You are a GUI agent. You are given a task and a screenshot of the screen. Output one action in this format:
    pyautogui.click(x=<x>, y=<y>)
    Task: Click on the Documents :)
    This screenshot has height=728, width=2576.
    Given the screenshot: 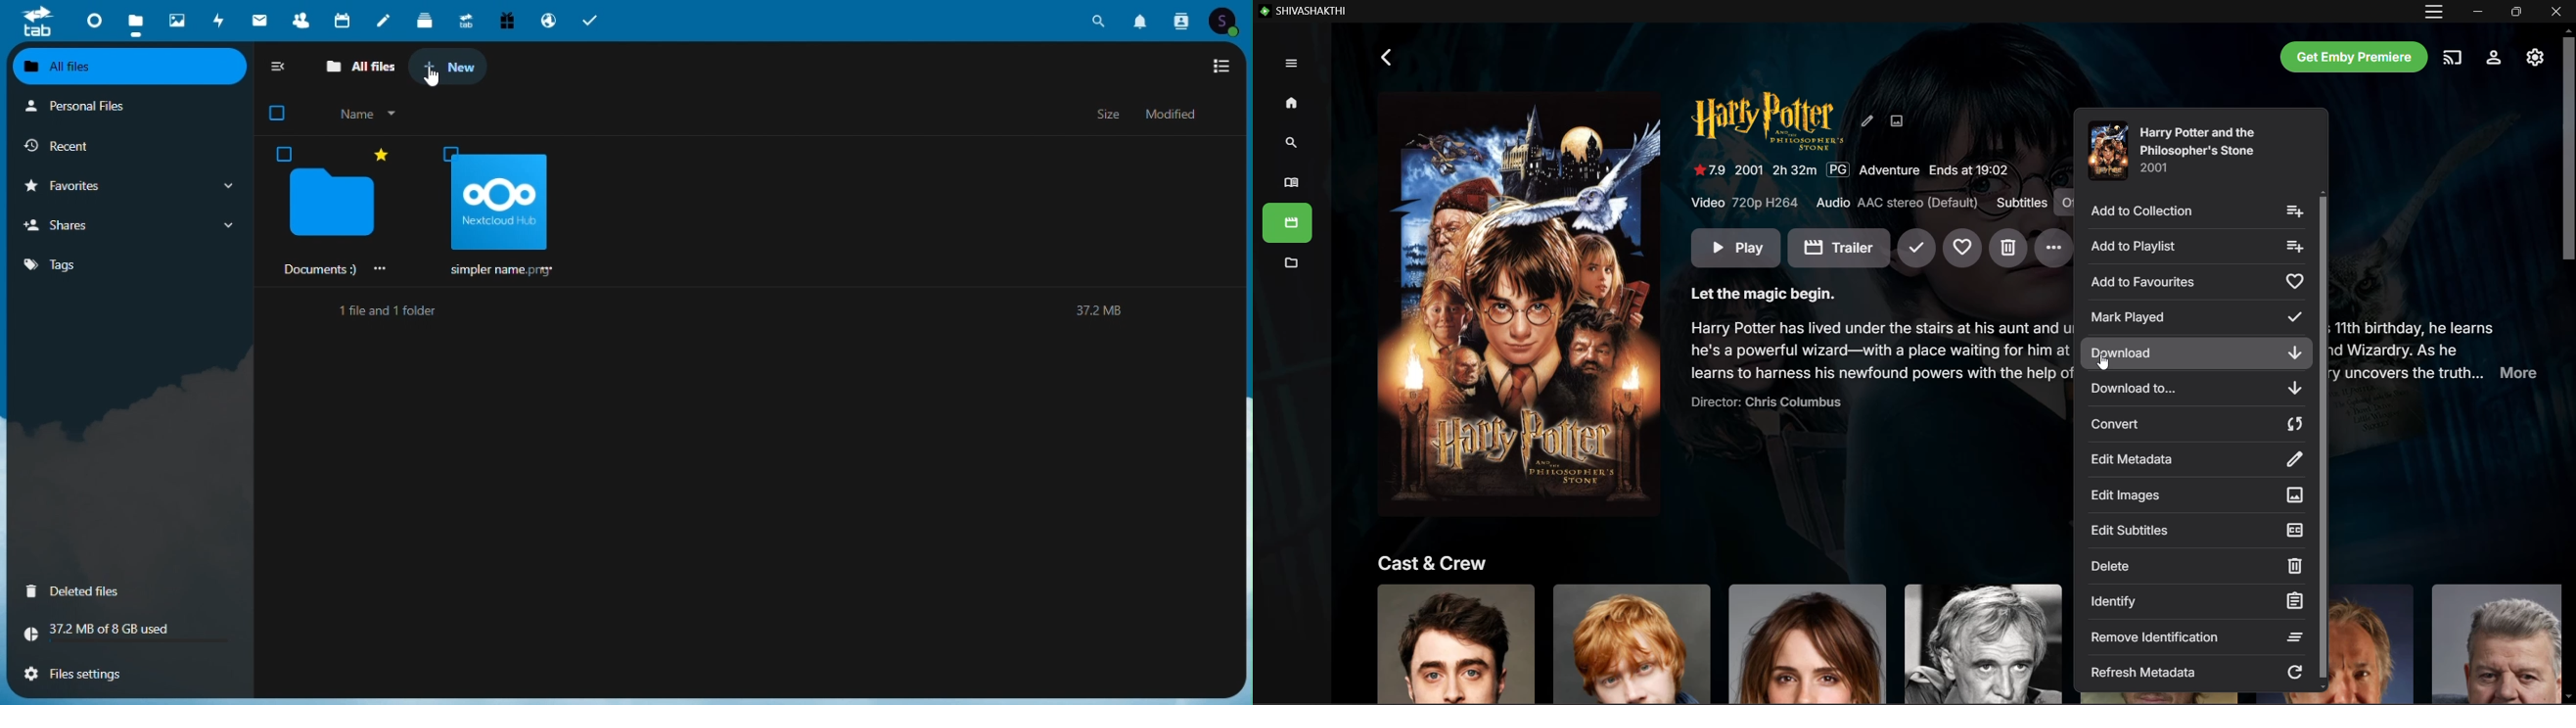 What is the action you would take?
    pyautogui.click(x=337, y=210)
    